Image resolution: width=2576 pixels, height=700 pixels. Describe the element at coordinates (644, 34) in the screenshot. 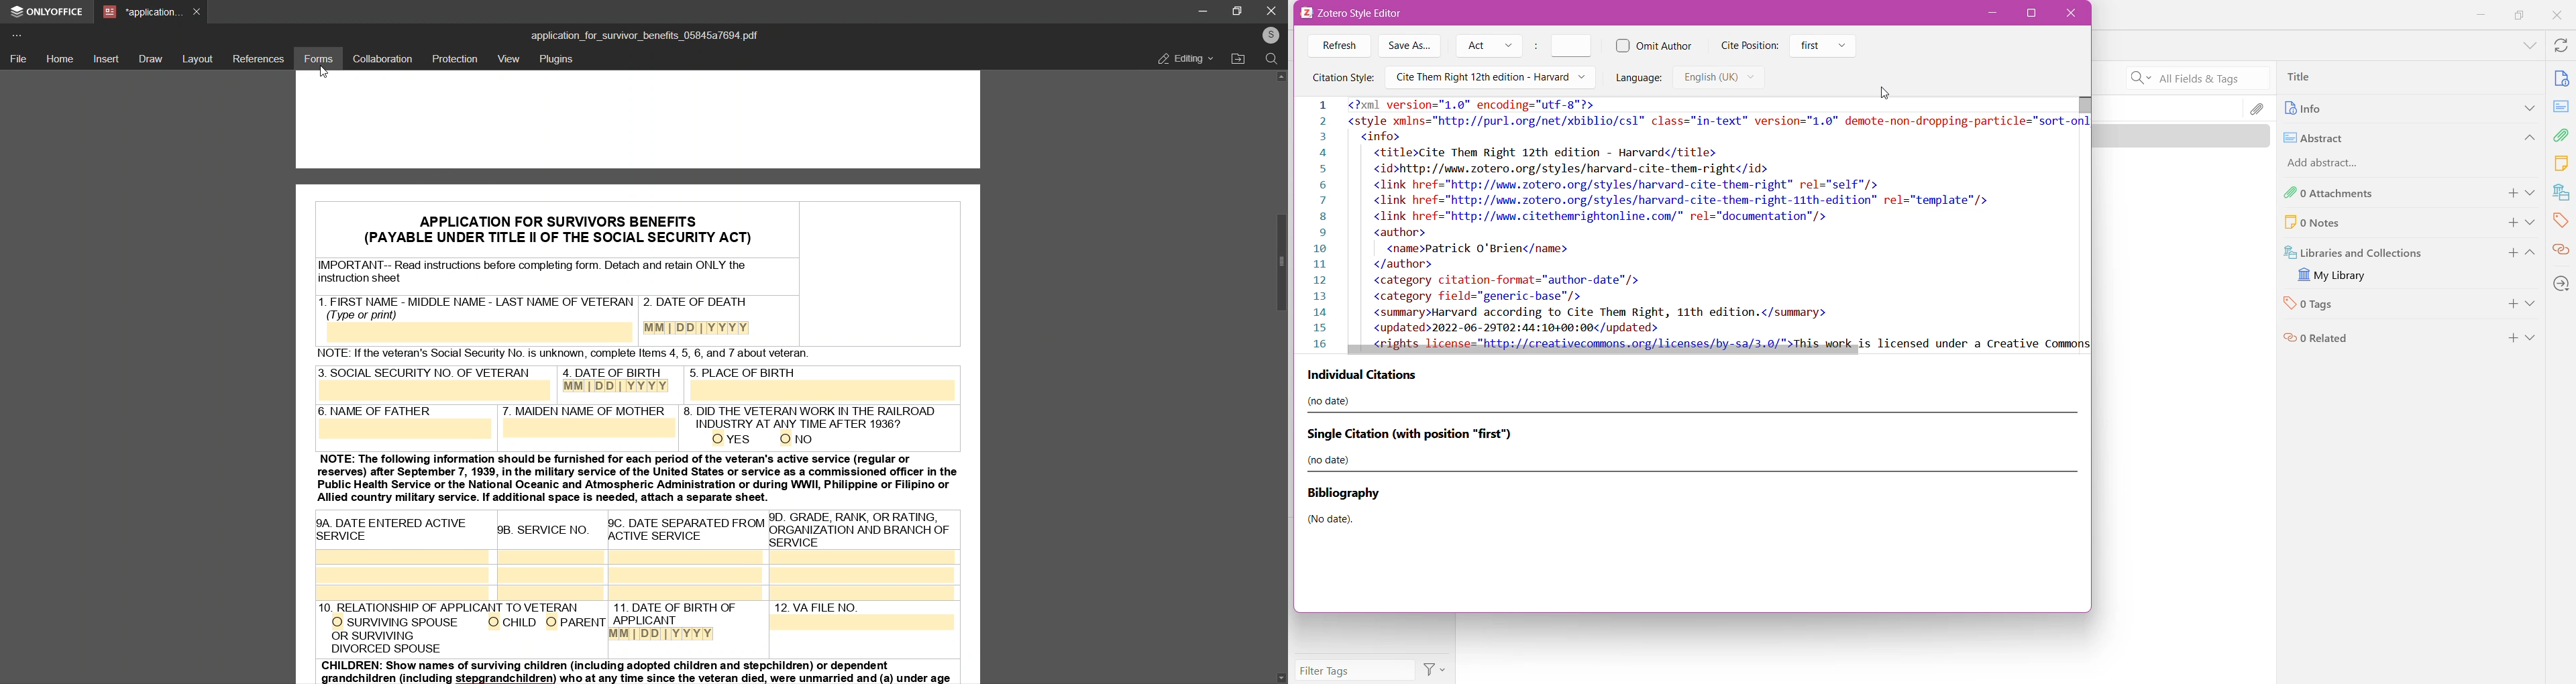

I see `title` at that location.